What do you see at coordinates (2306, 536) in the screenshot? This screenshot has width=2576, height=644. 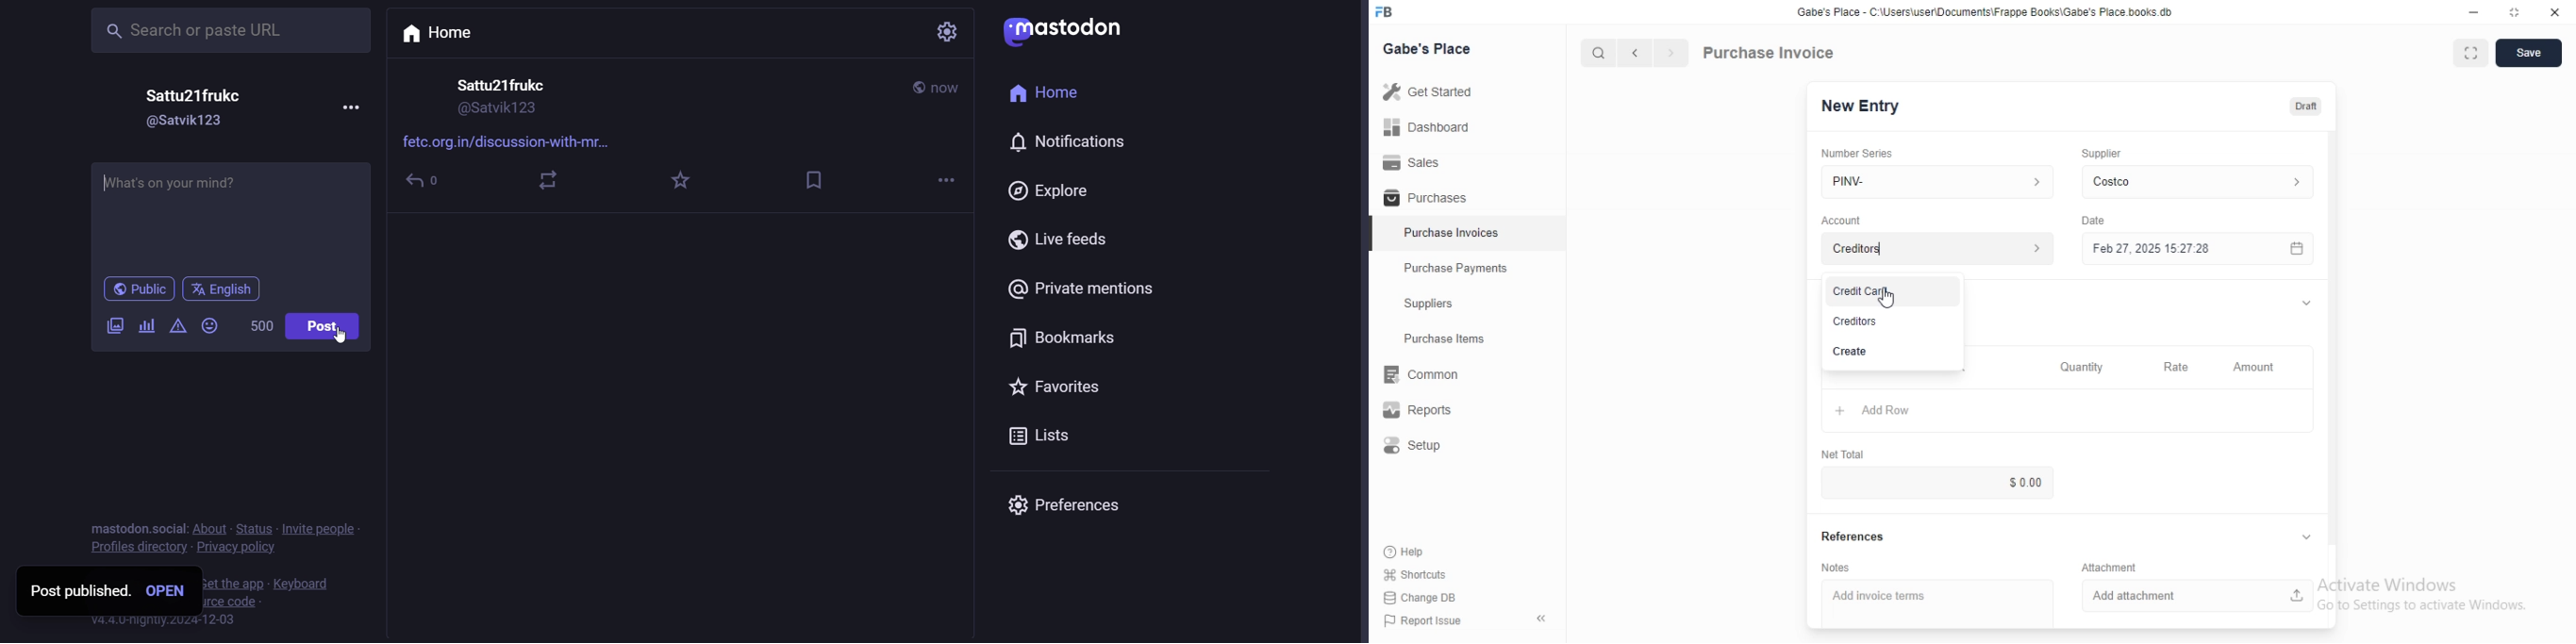 I see `Collapse` at bounding box center [2306, 536].